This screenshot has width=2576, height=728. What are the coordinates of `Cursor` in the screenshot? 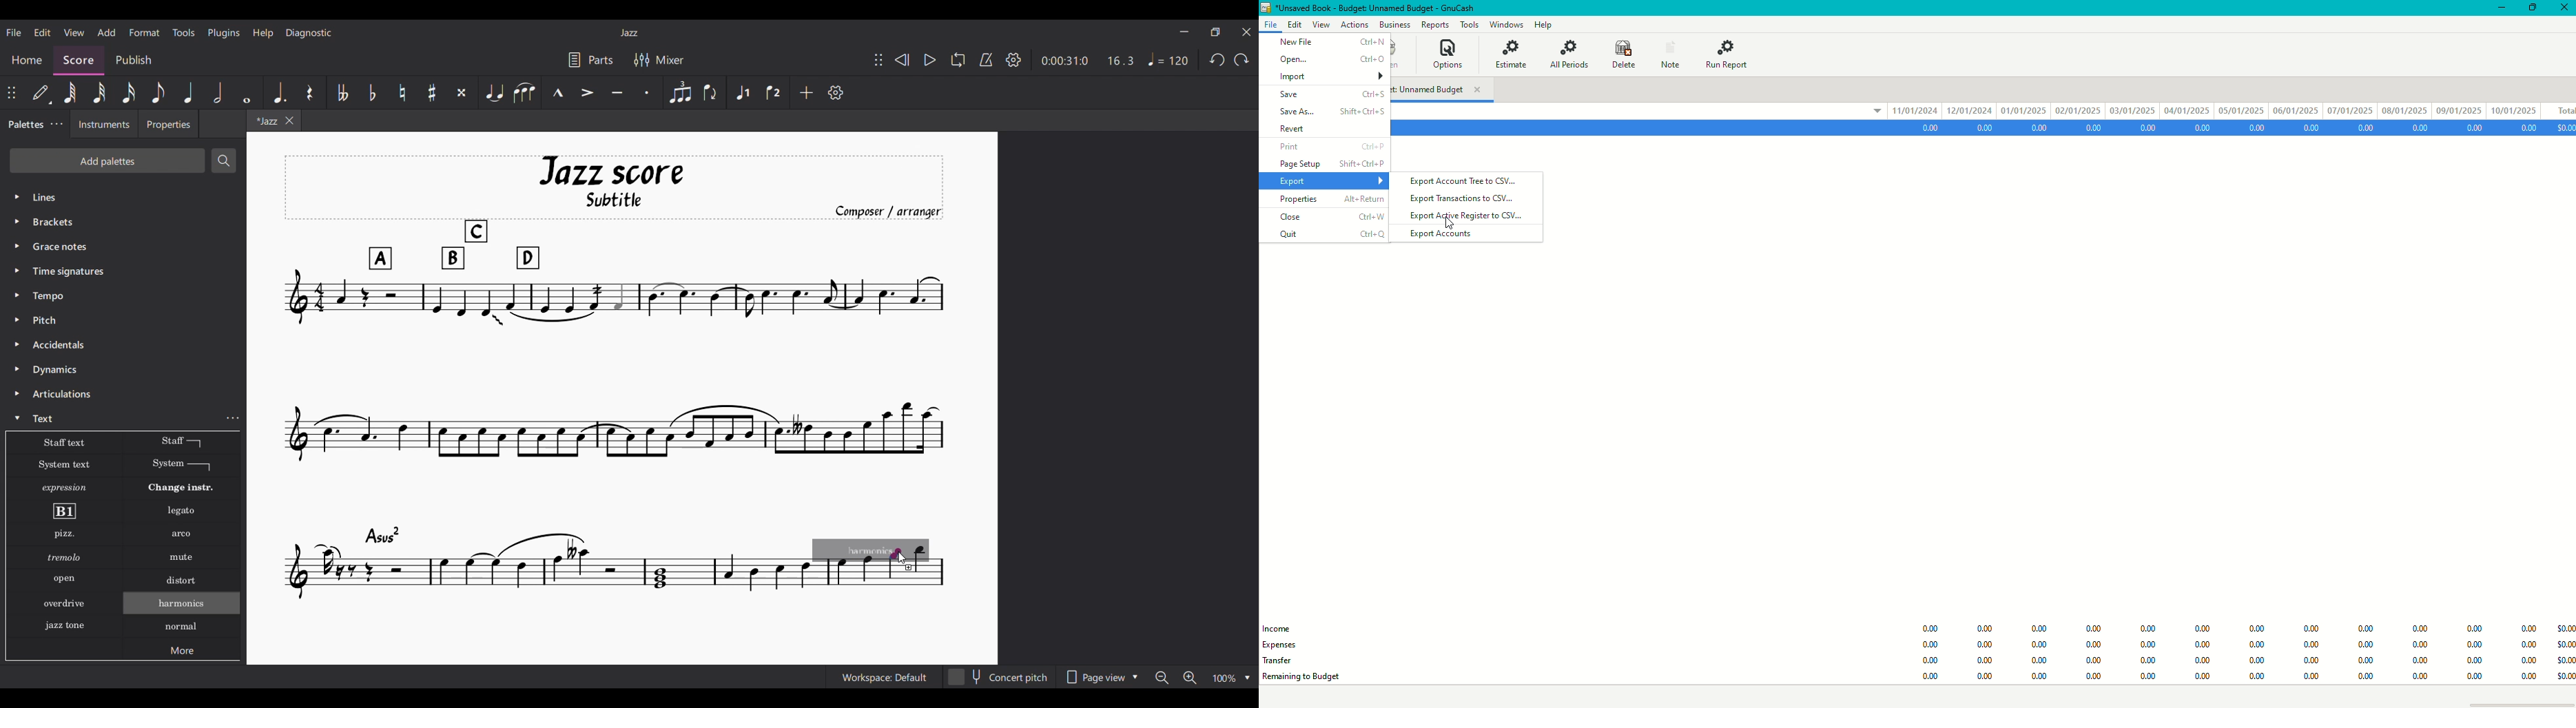 It's located at (1447, 222).